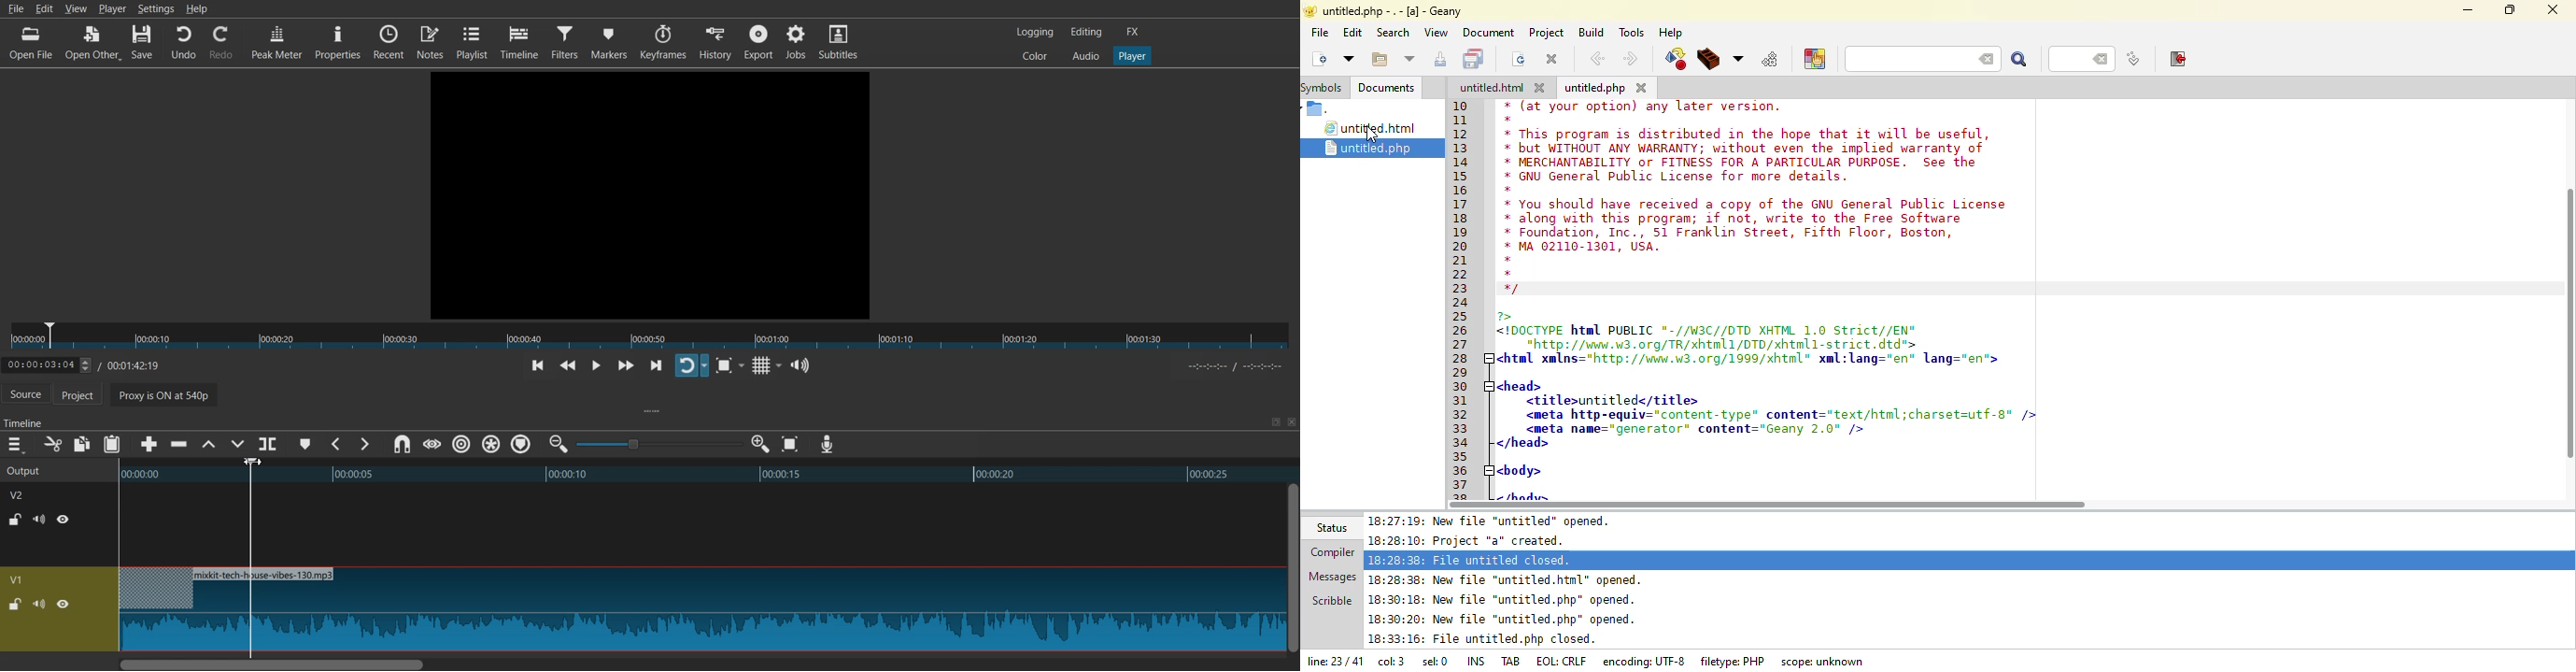 The width and height of the screenshot is (2576, 672). I want to click on Project, so click(85, 396).